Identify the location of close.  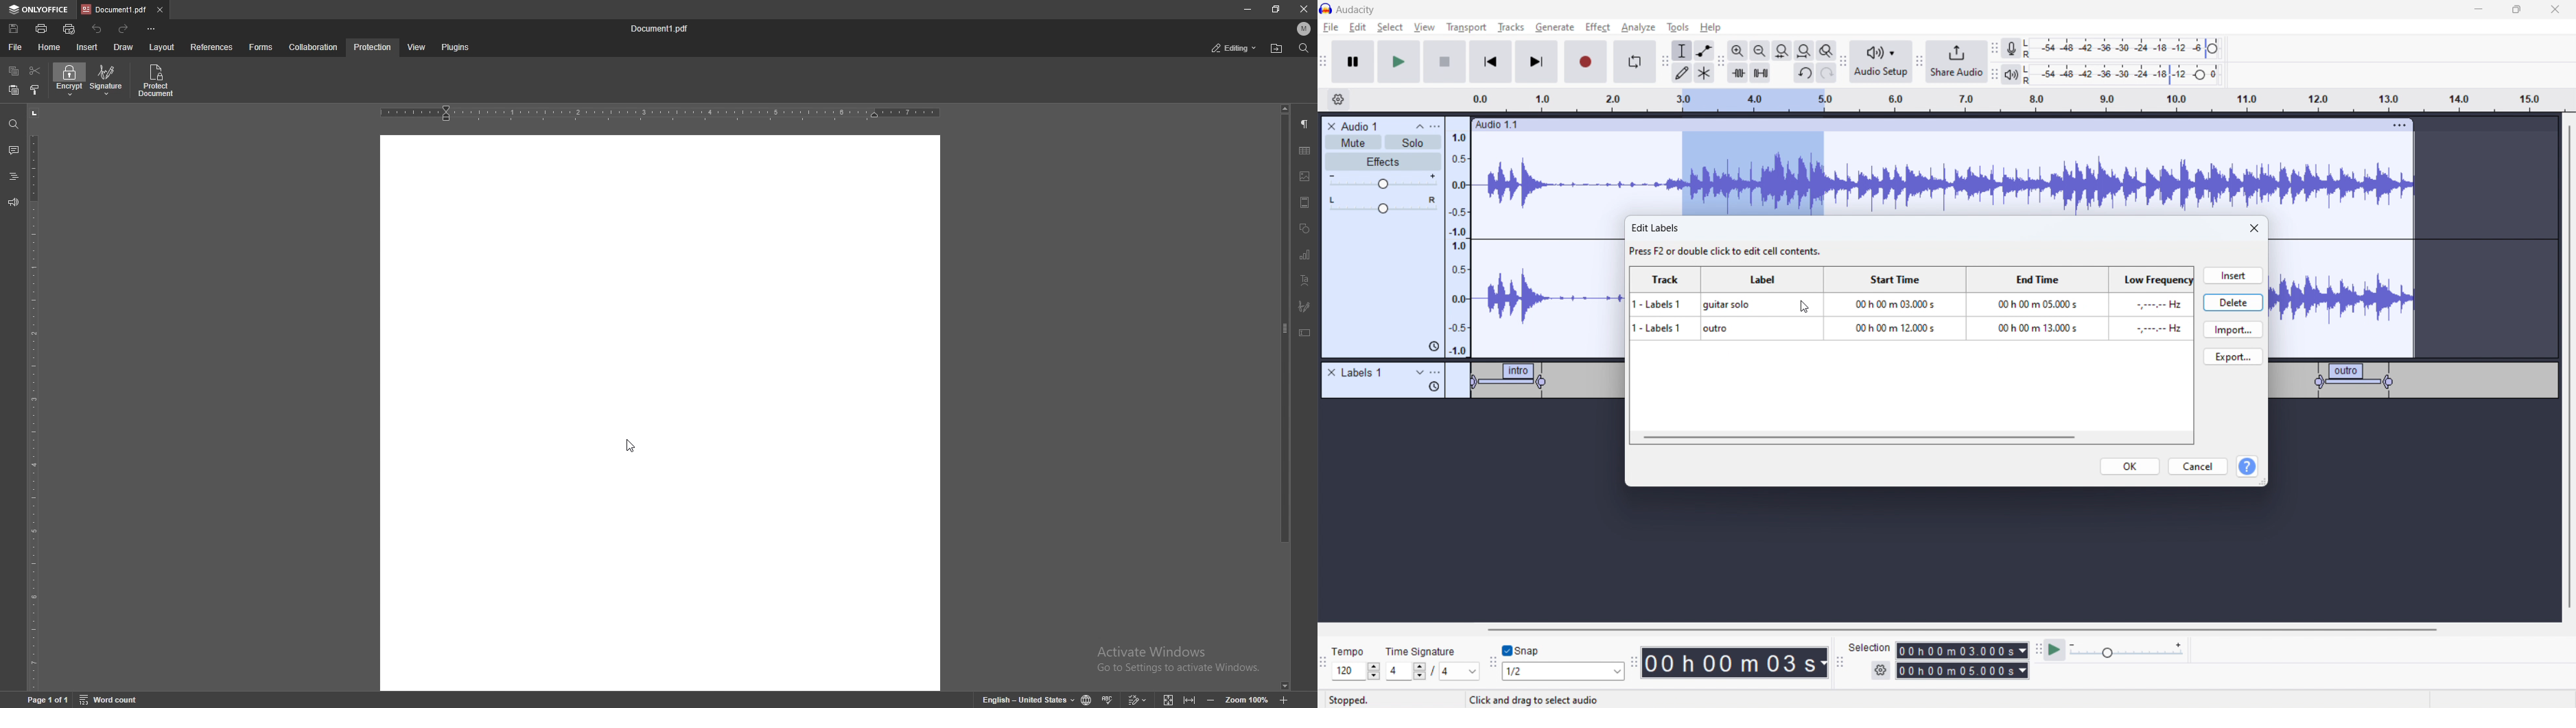
(2555, 10).